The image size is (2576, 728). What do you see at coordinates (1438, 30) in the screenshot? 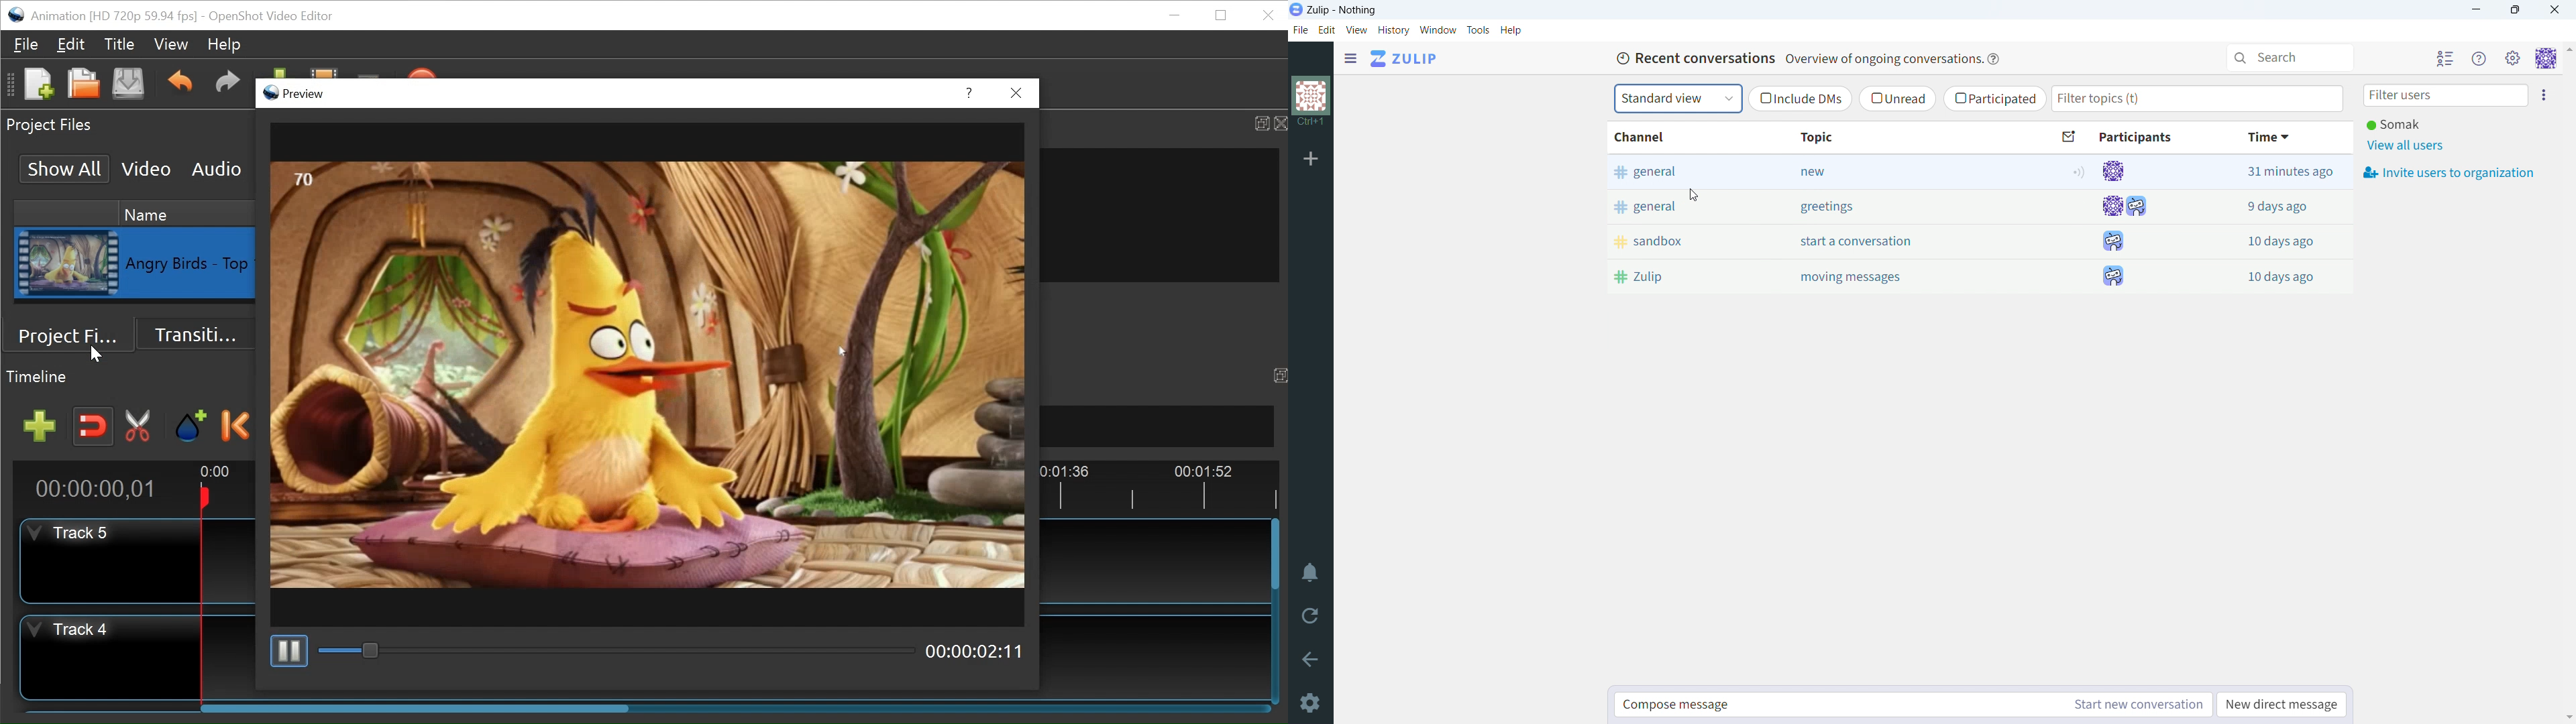
I see `window` at bounding box center [1438, 30].